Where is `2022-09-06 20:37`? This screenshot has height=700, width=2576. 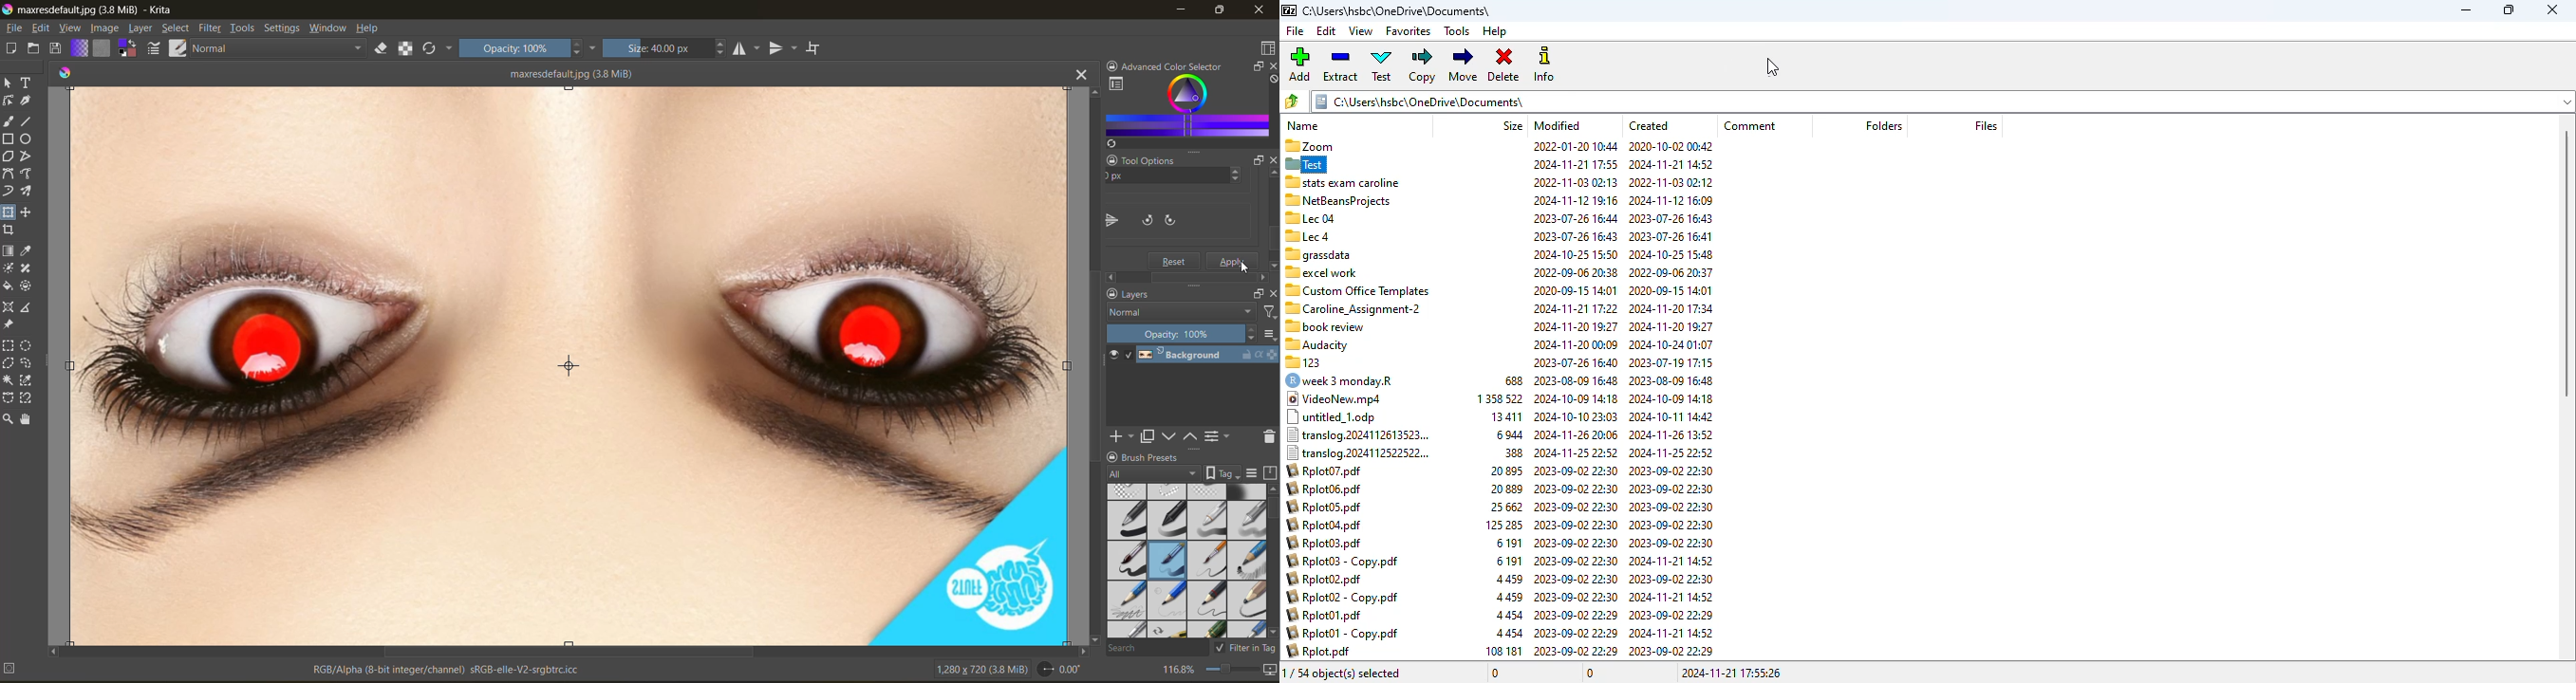
2022-09-06 20:37 is located at coordinates (1671, 271).